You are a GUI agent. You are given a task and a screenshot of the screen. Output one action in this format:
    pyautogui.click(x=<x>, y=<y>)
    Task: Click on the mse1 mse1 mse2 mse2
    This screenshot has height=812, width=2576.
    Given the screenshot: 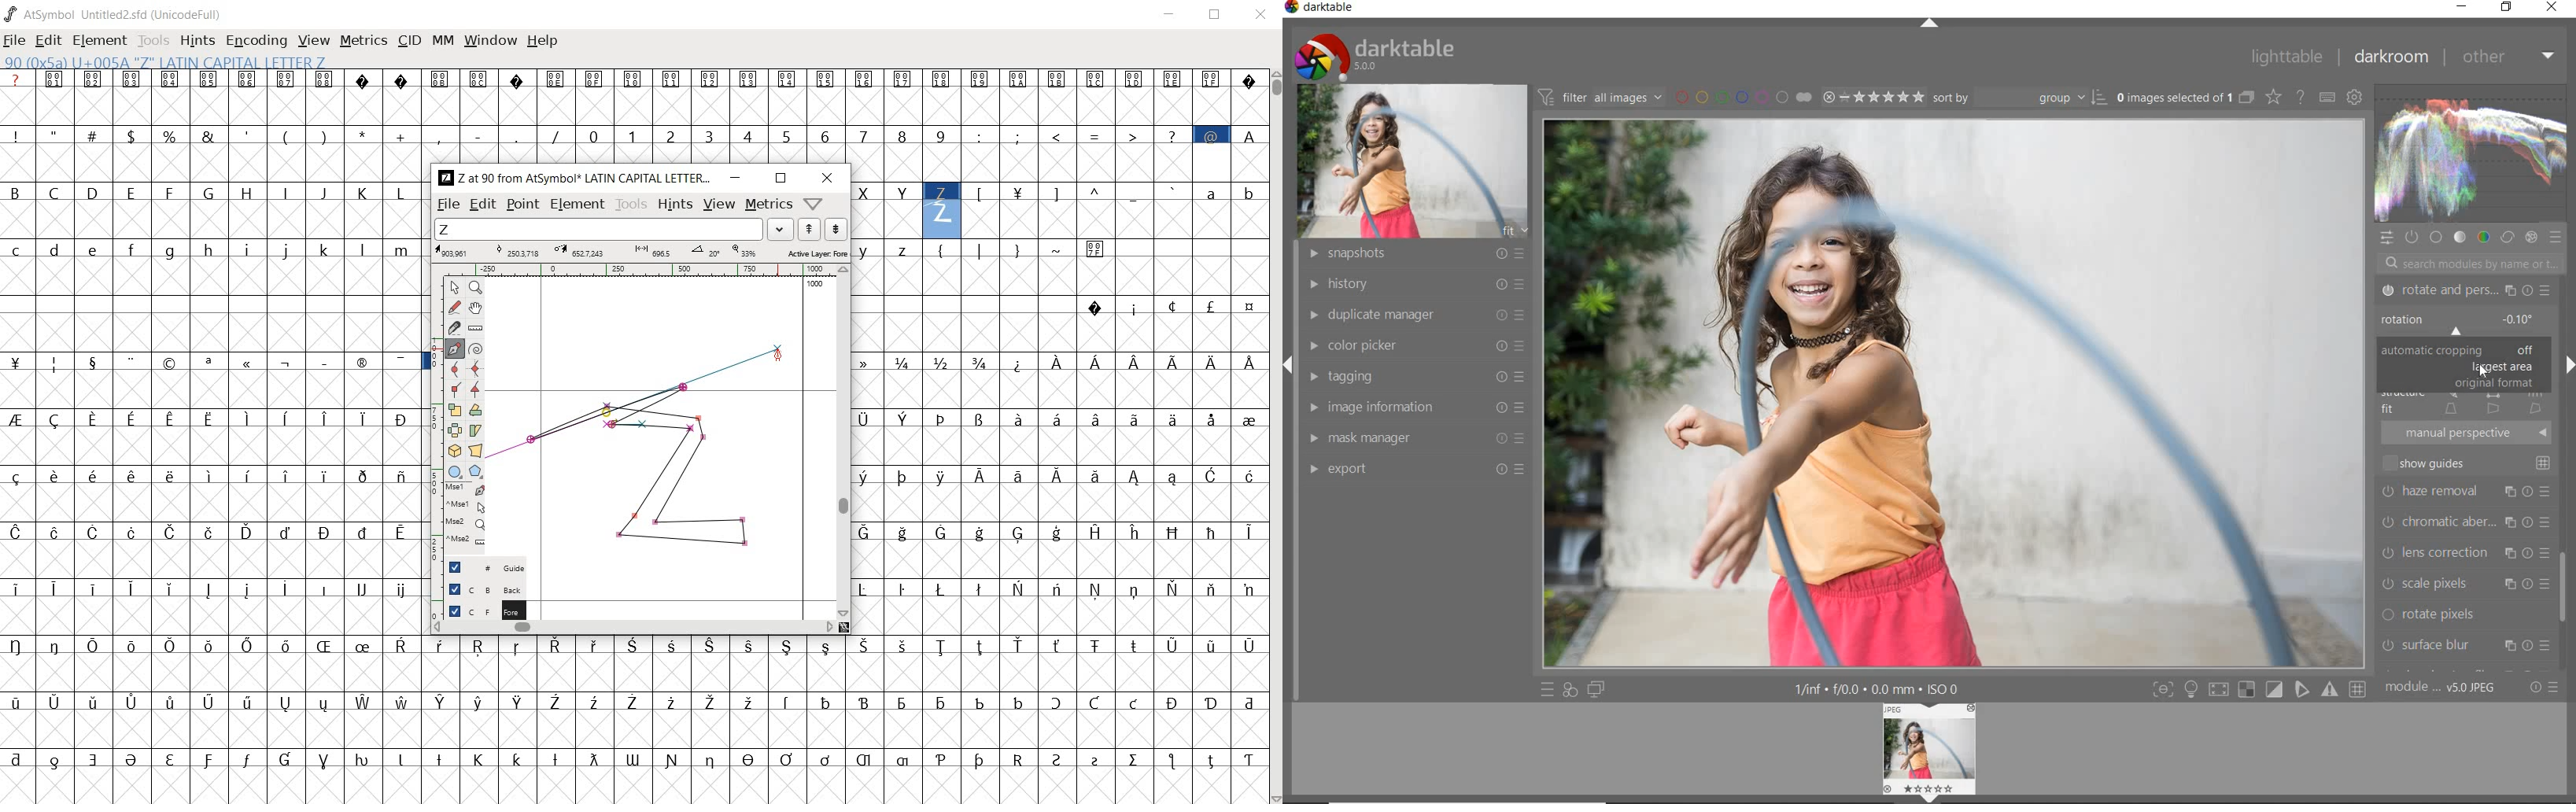 What is the action you would take?
    pyautogui.click(x=457, y=519)
    